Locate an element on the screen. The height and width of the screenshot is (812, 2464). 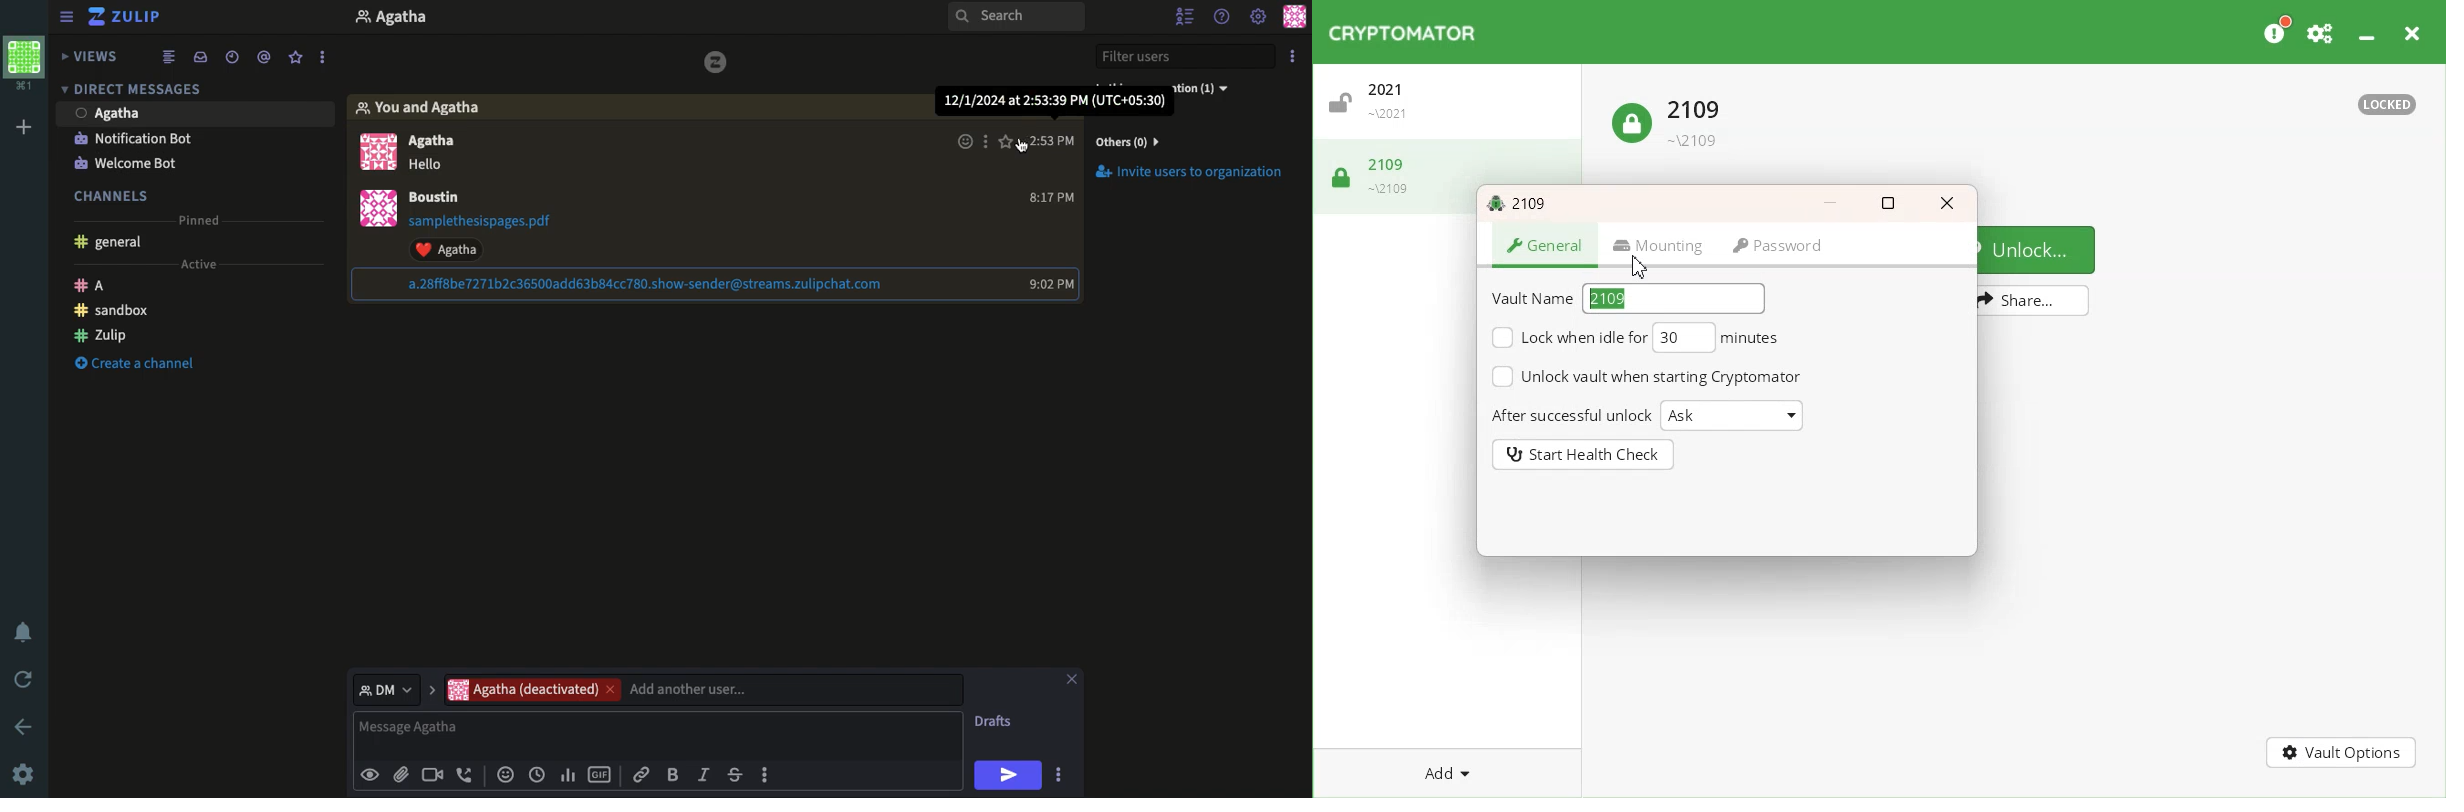
Profile is located at coordinates (1296, 16).